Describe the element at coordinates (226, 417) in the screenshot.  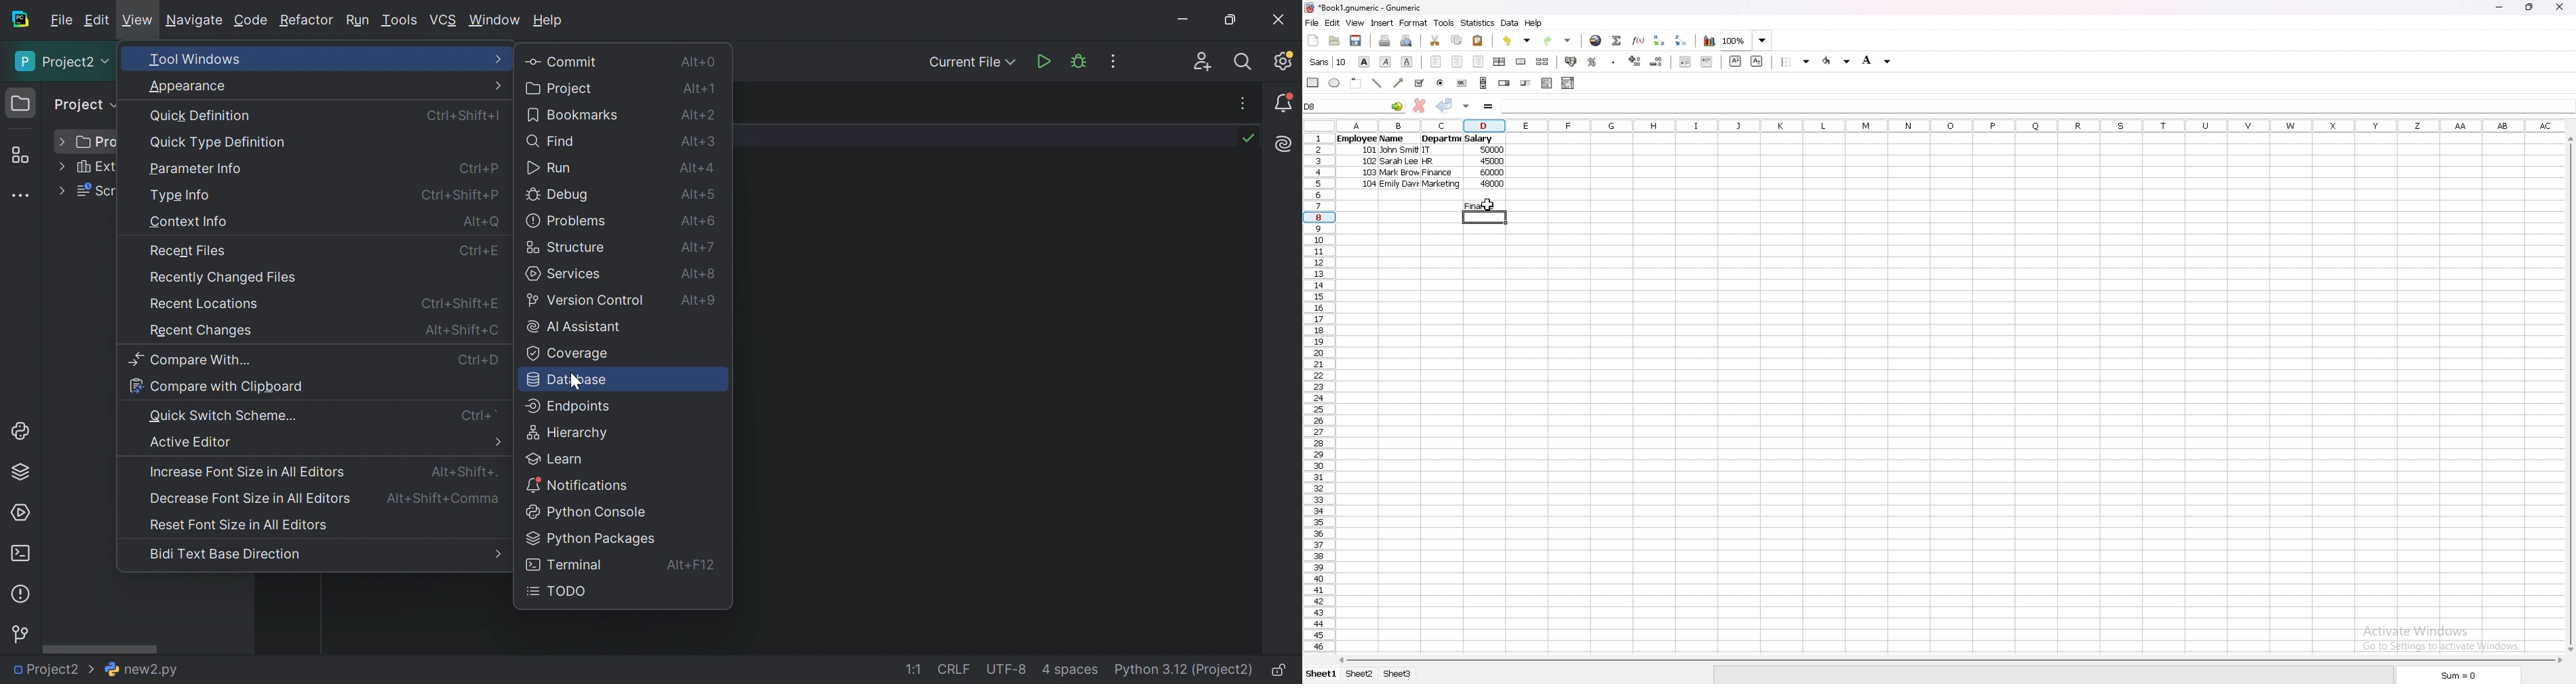
I see `Quick switch scheme` at that location.